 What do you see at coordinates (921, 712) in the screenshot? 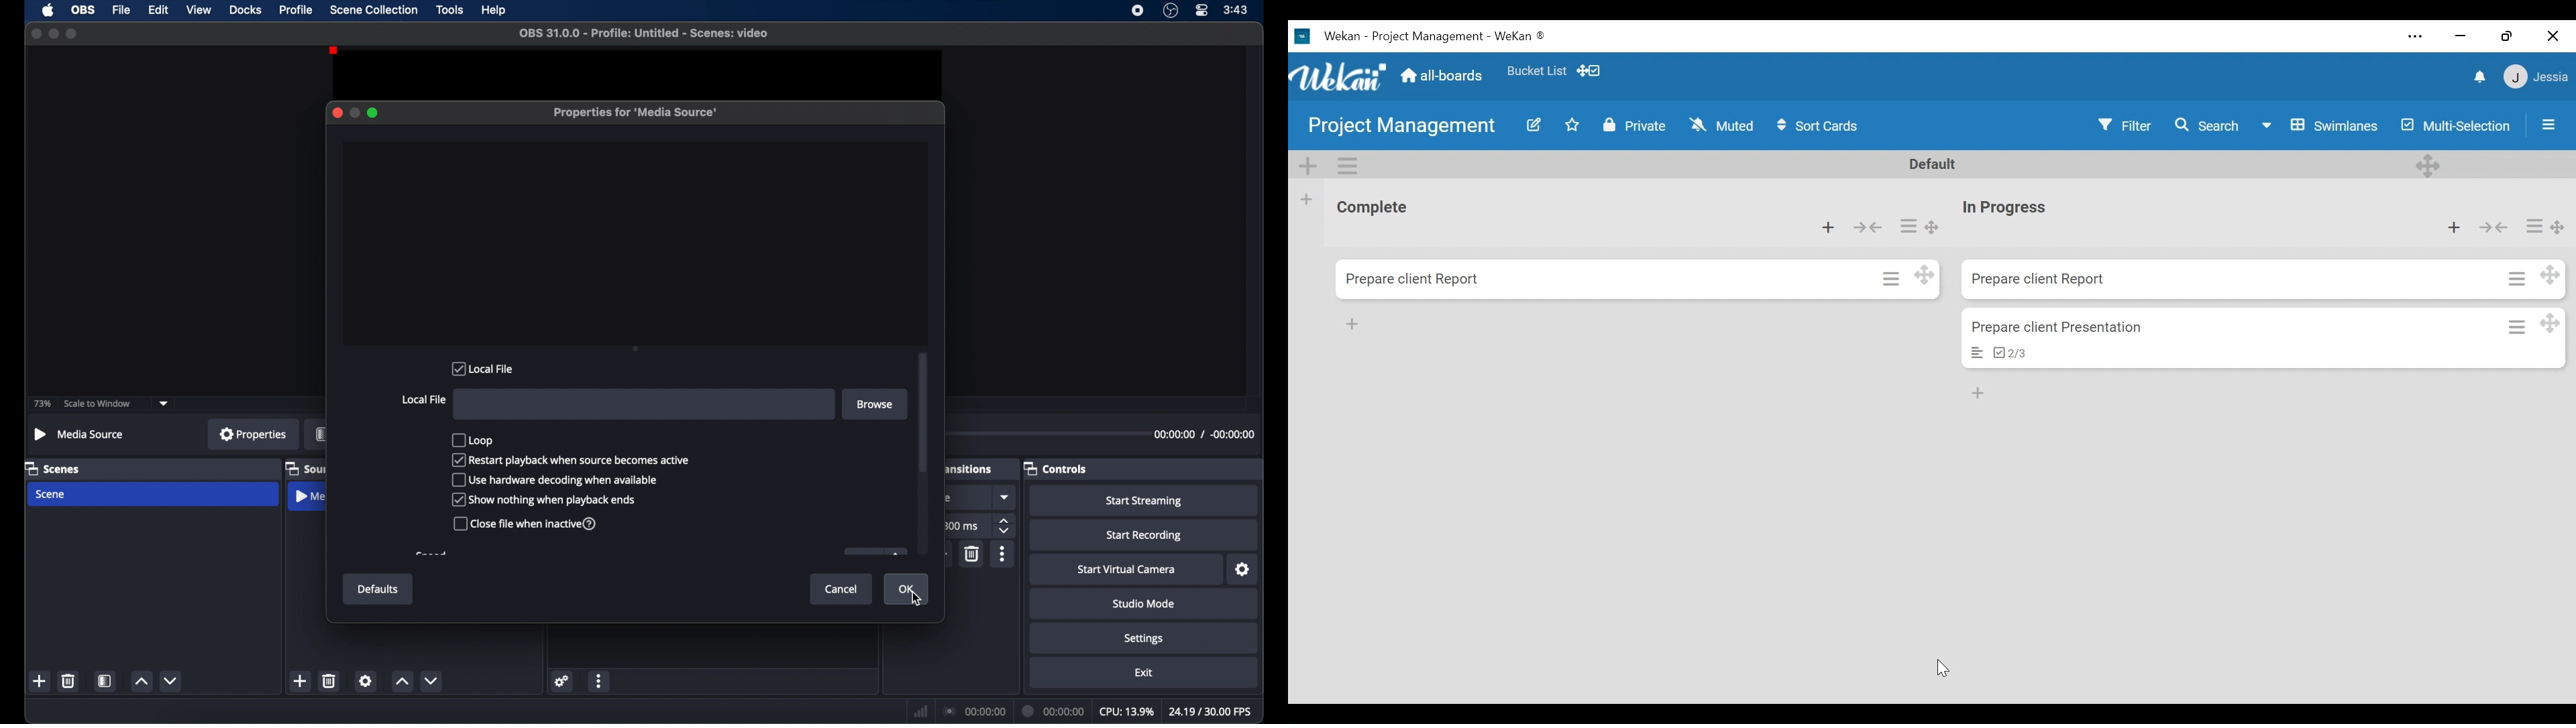
I see `network` at bounding box center [921, 712].